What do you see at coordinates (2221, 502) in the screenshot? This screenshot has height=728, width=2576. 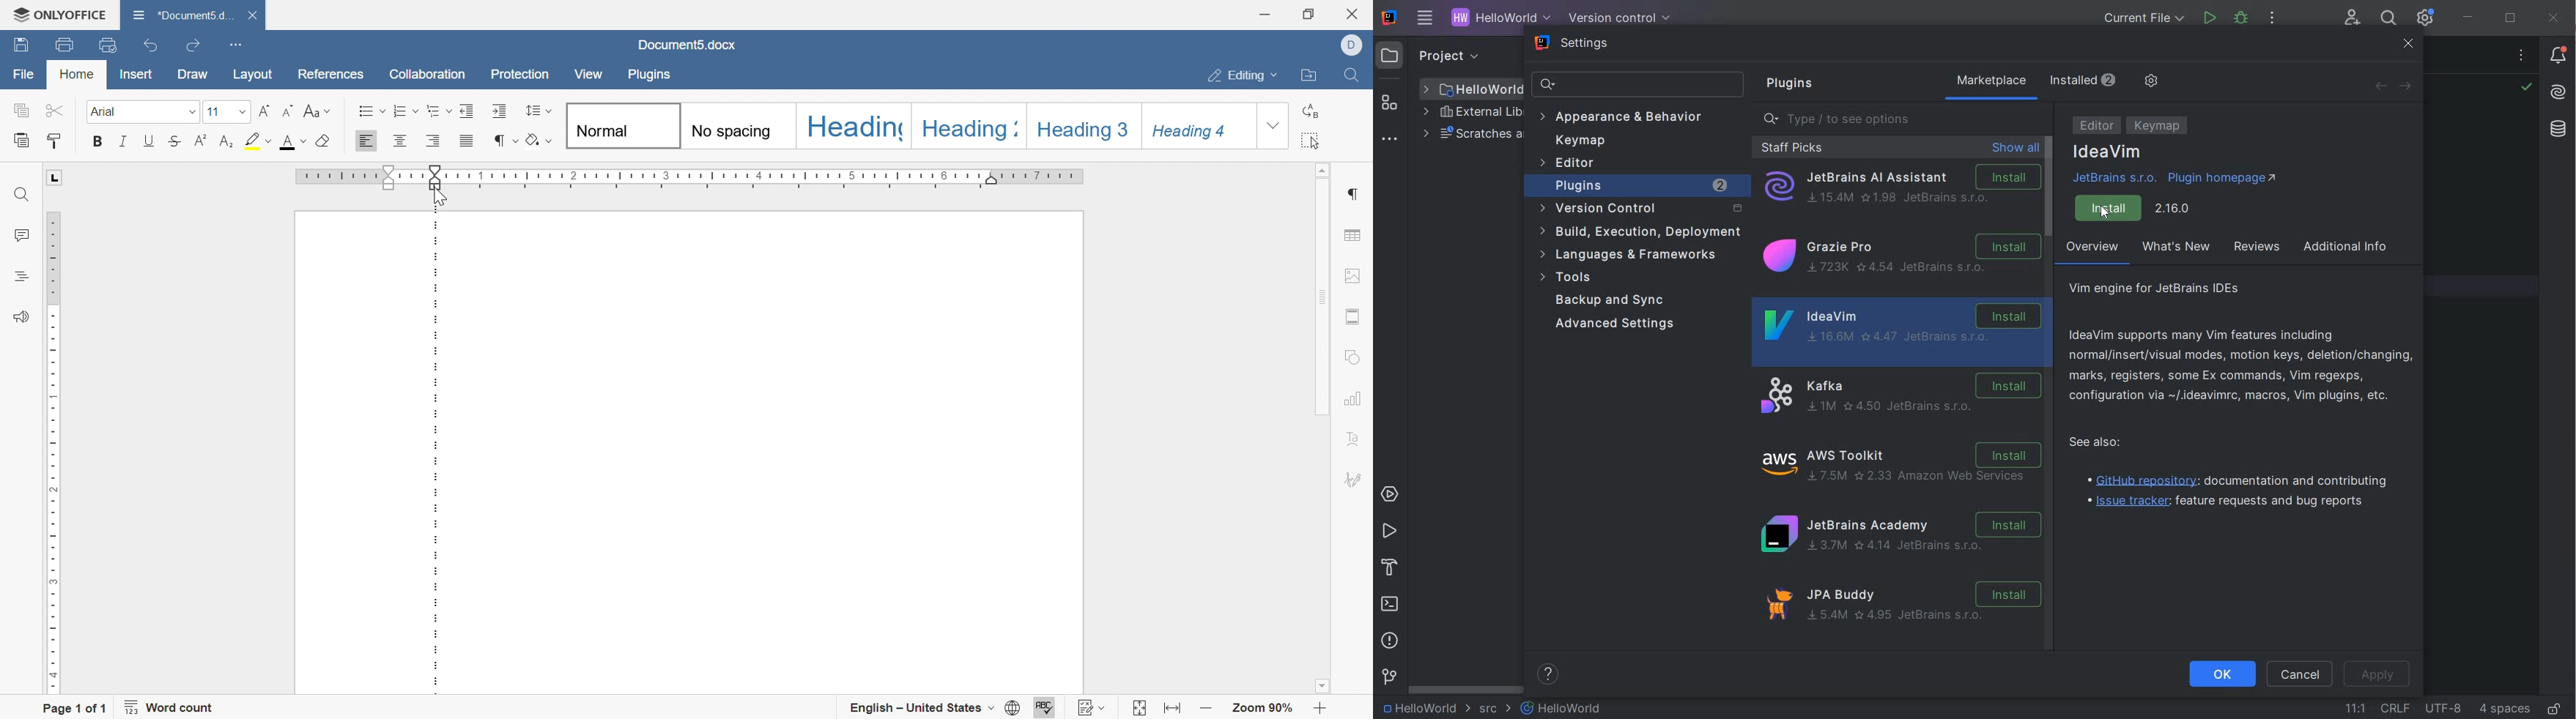 I see `Issue tracker` at bounding box center [2221, 502].